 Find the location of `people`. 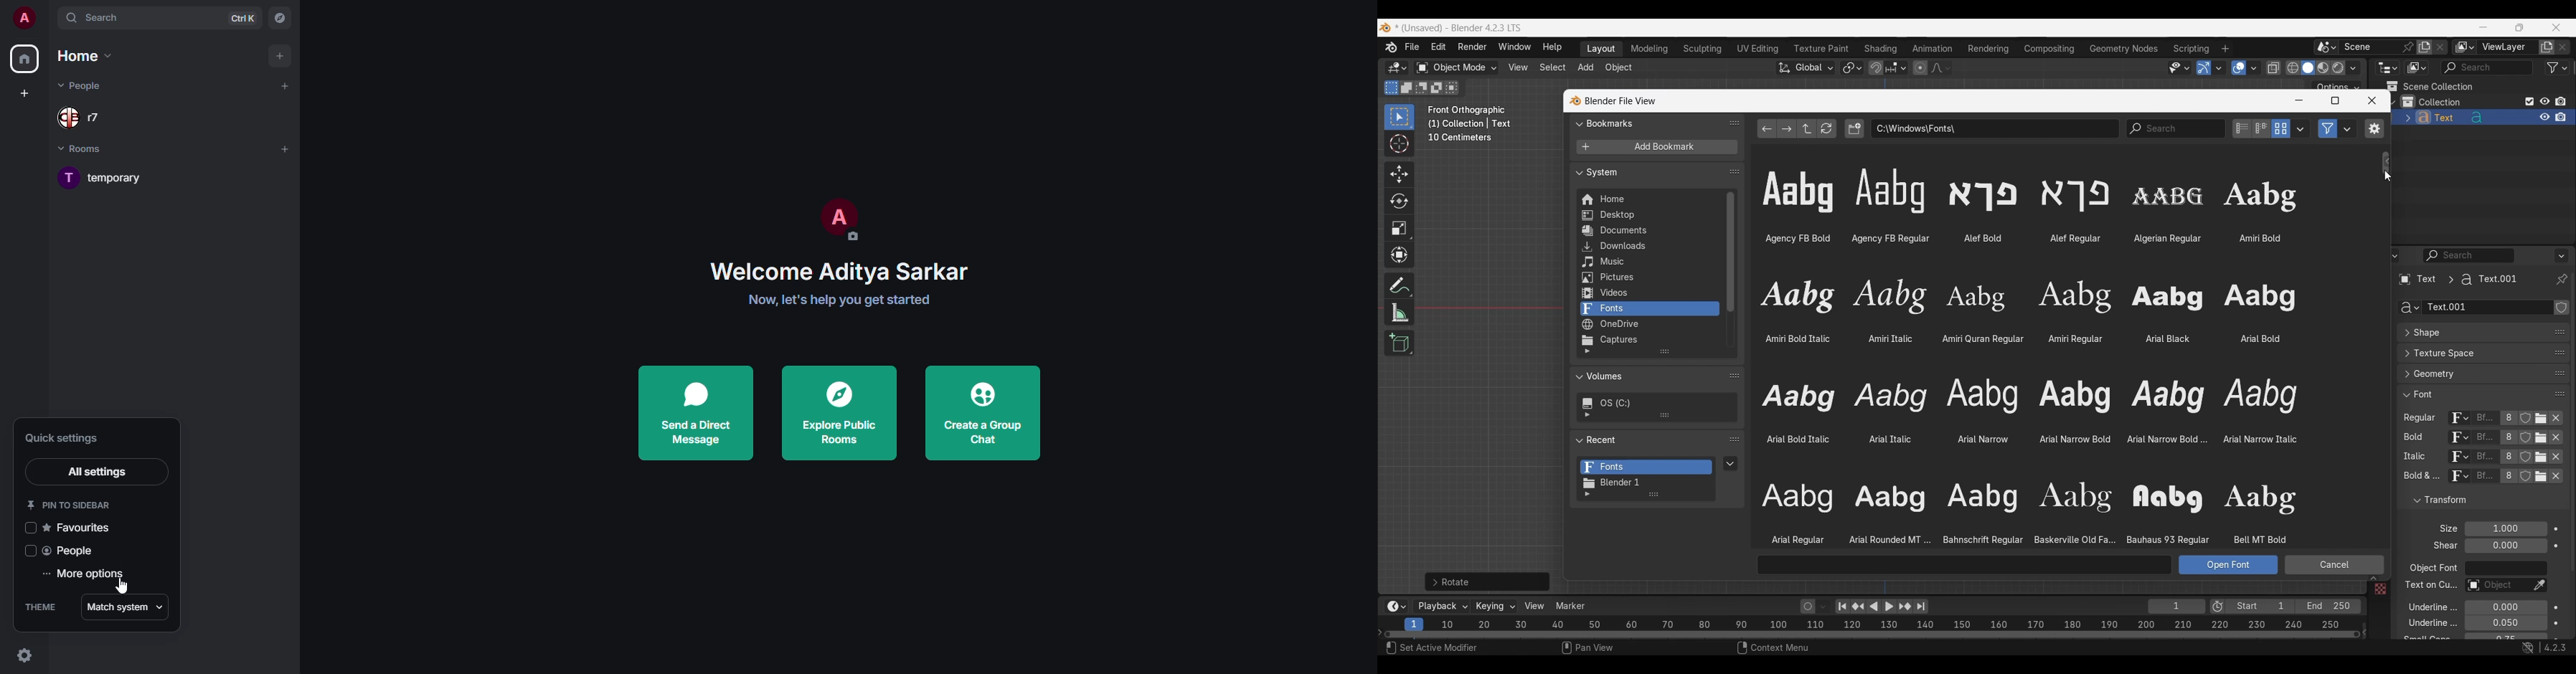

people is located at coordinates (83, 86).